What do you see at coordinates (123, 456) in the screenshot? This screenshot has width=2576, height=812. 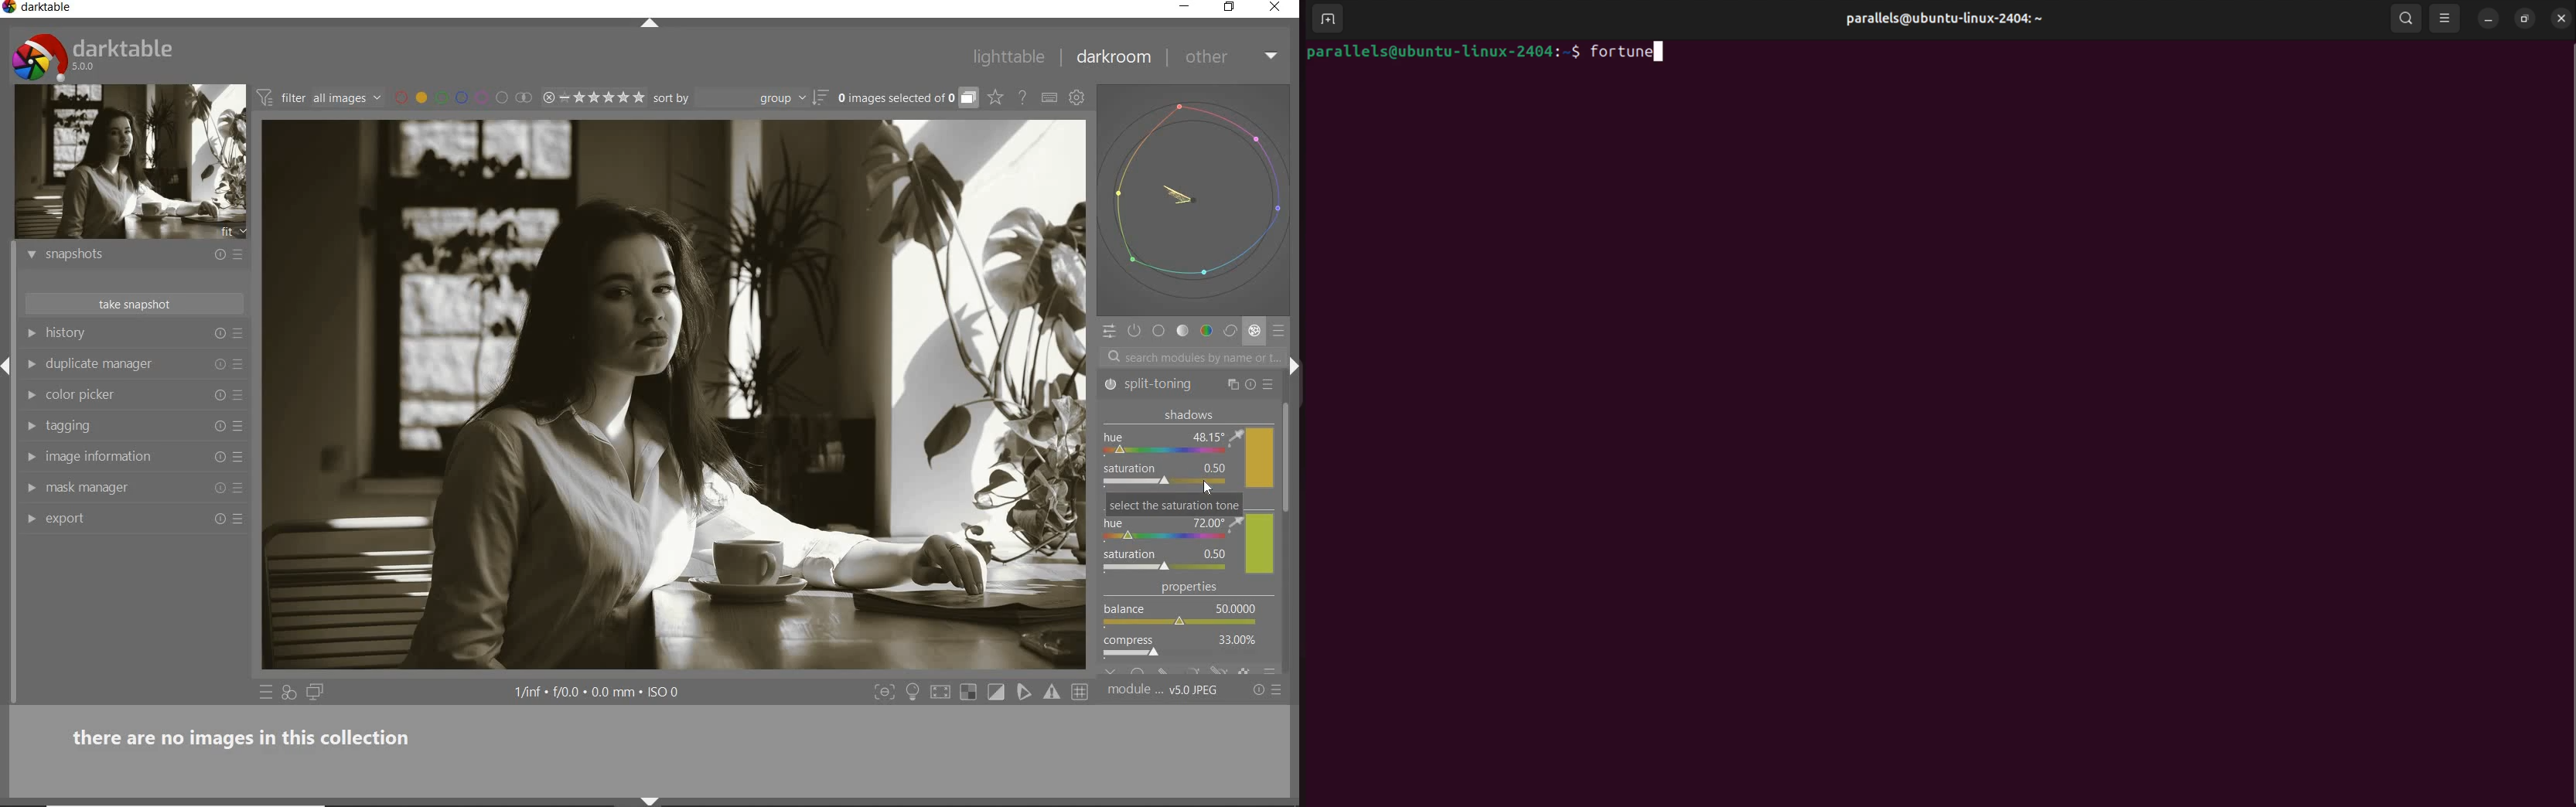 I see `image information` at bounding box center [123, 456].